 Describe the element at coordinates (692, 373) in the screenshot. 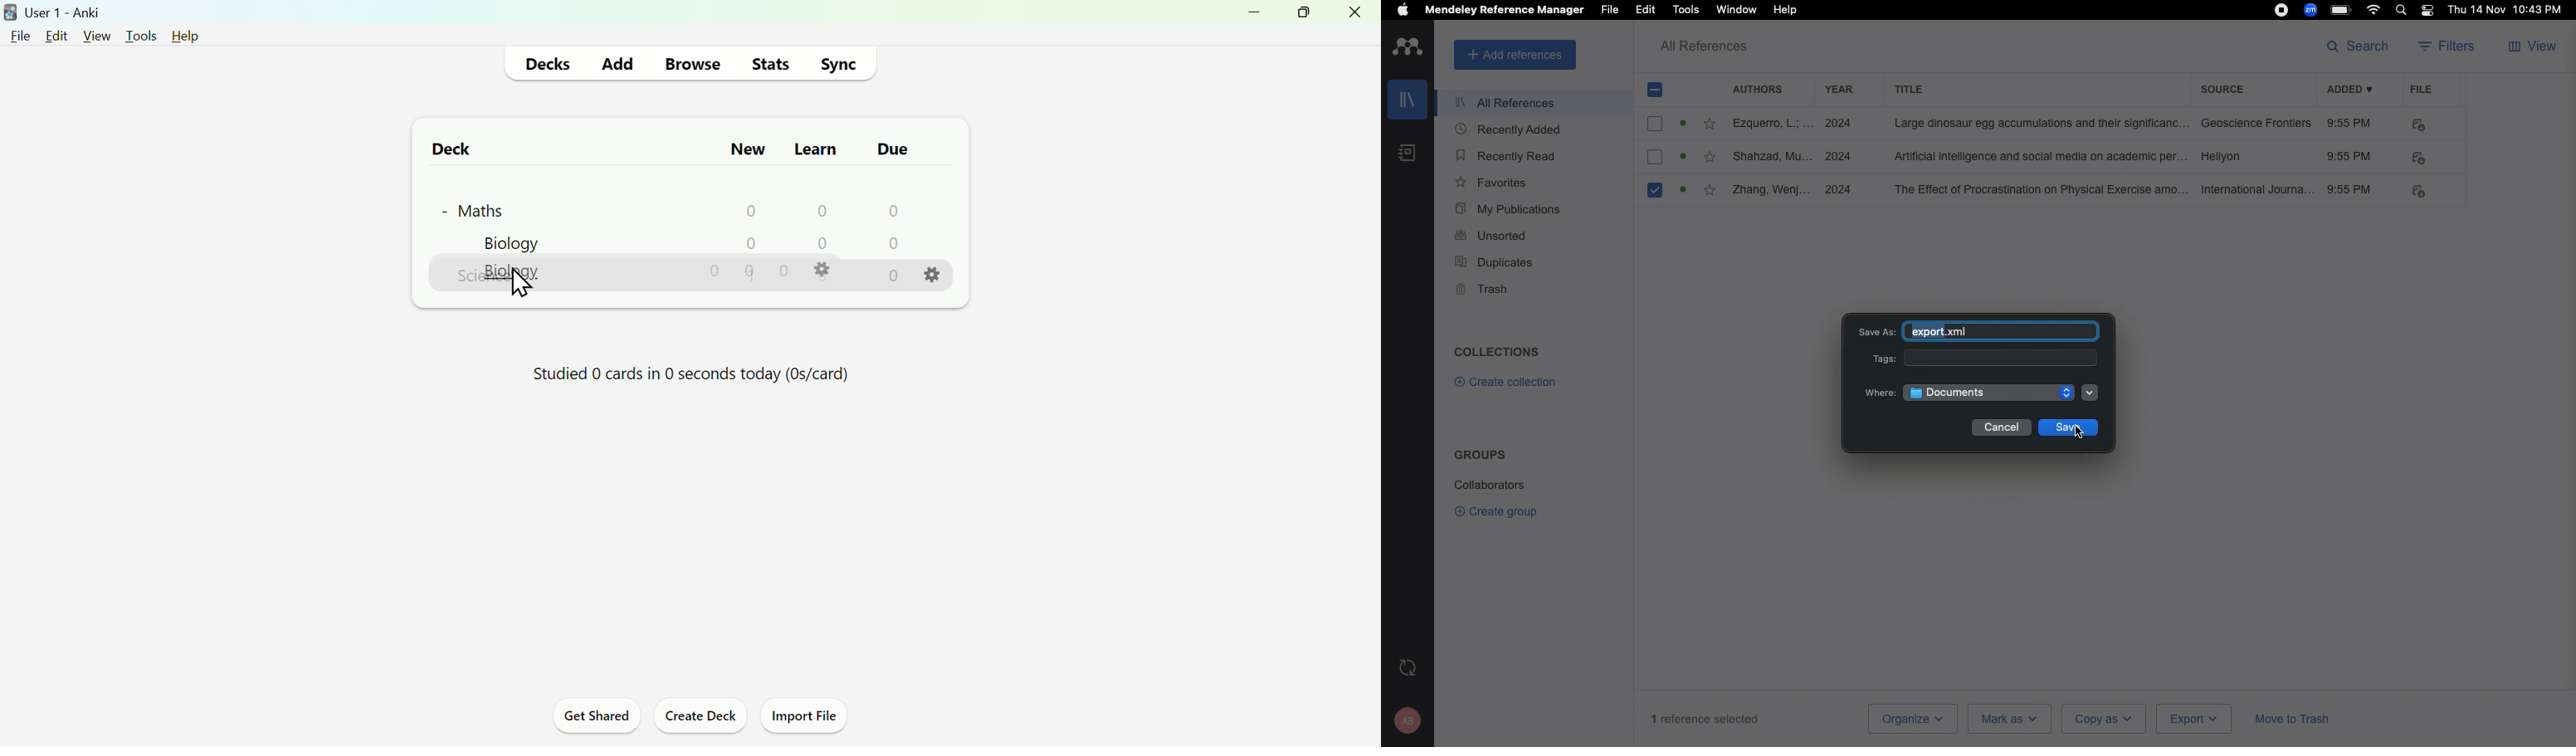

I see `Studied 0 cards in 0 seconds today (Os/card)` at that location.